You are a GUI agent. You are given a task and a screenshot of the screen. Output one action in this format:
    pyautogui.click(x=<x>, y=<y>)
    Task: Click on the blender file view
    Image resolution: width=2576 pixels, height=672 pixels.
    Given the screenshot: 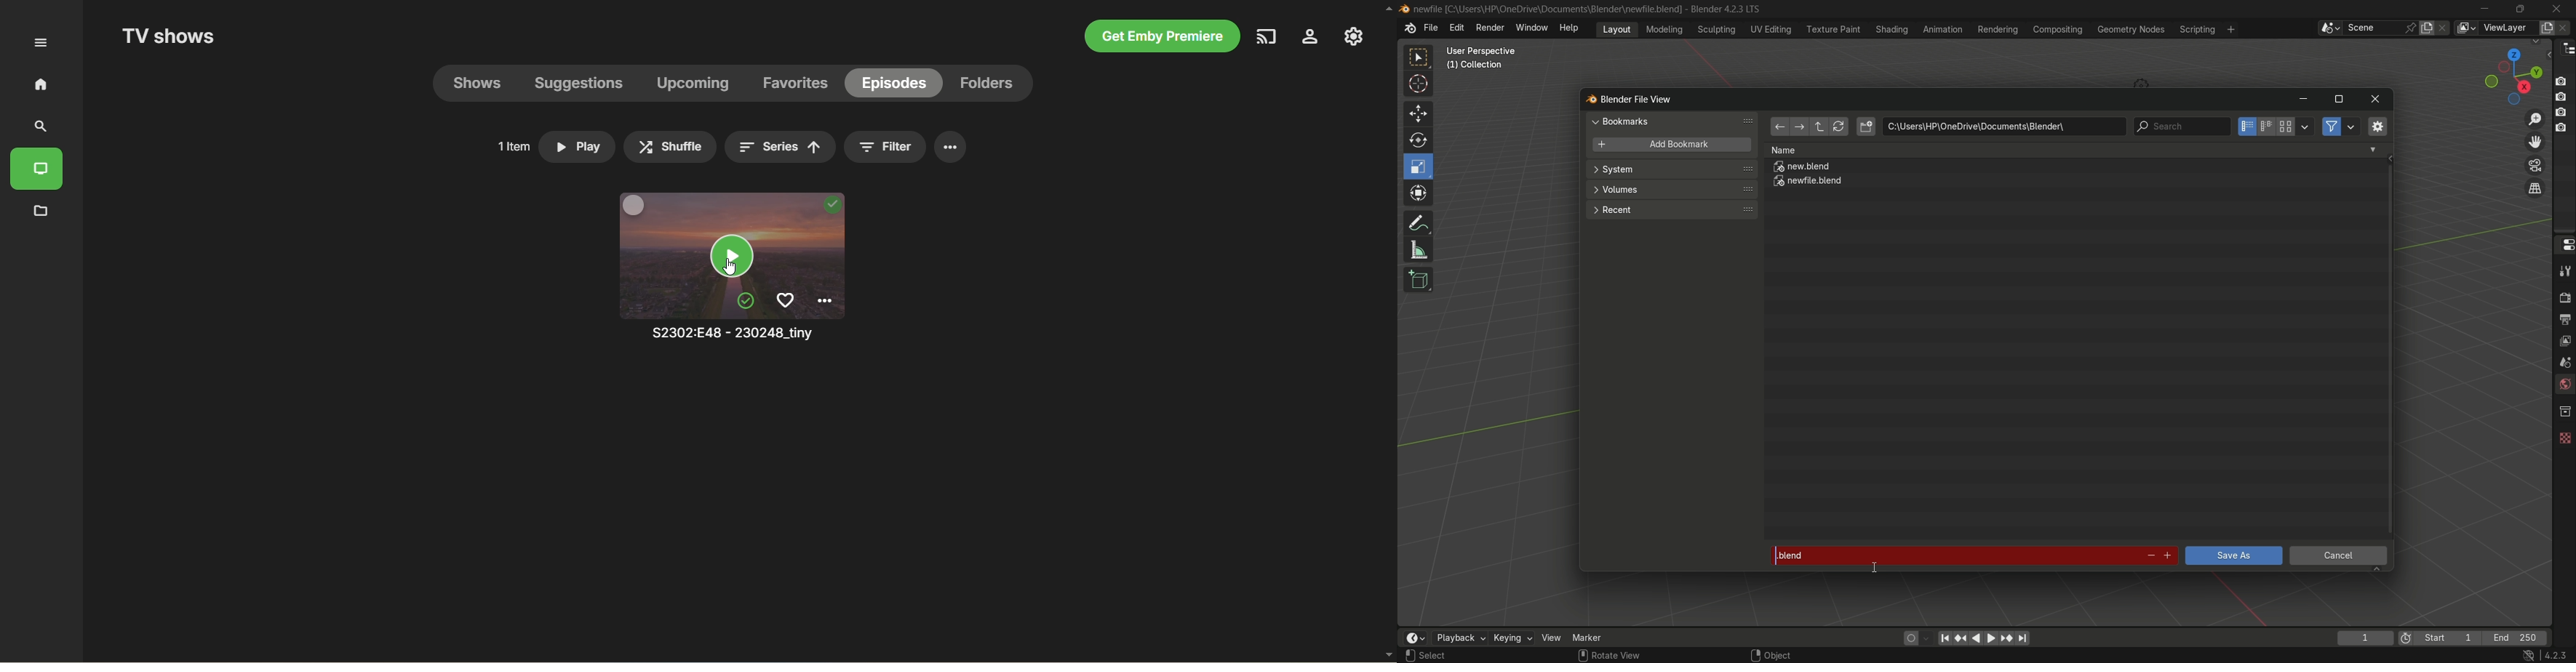 What is the action you would take?
    pyautogui.click(x=1638, y=98)
    